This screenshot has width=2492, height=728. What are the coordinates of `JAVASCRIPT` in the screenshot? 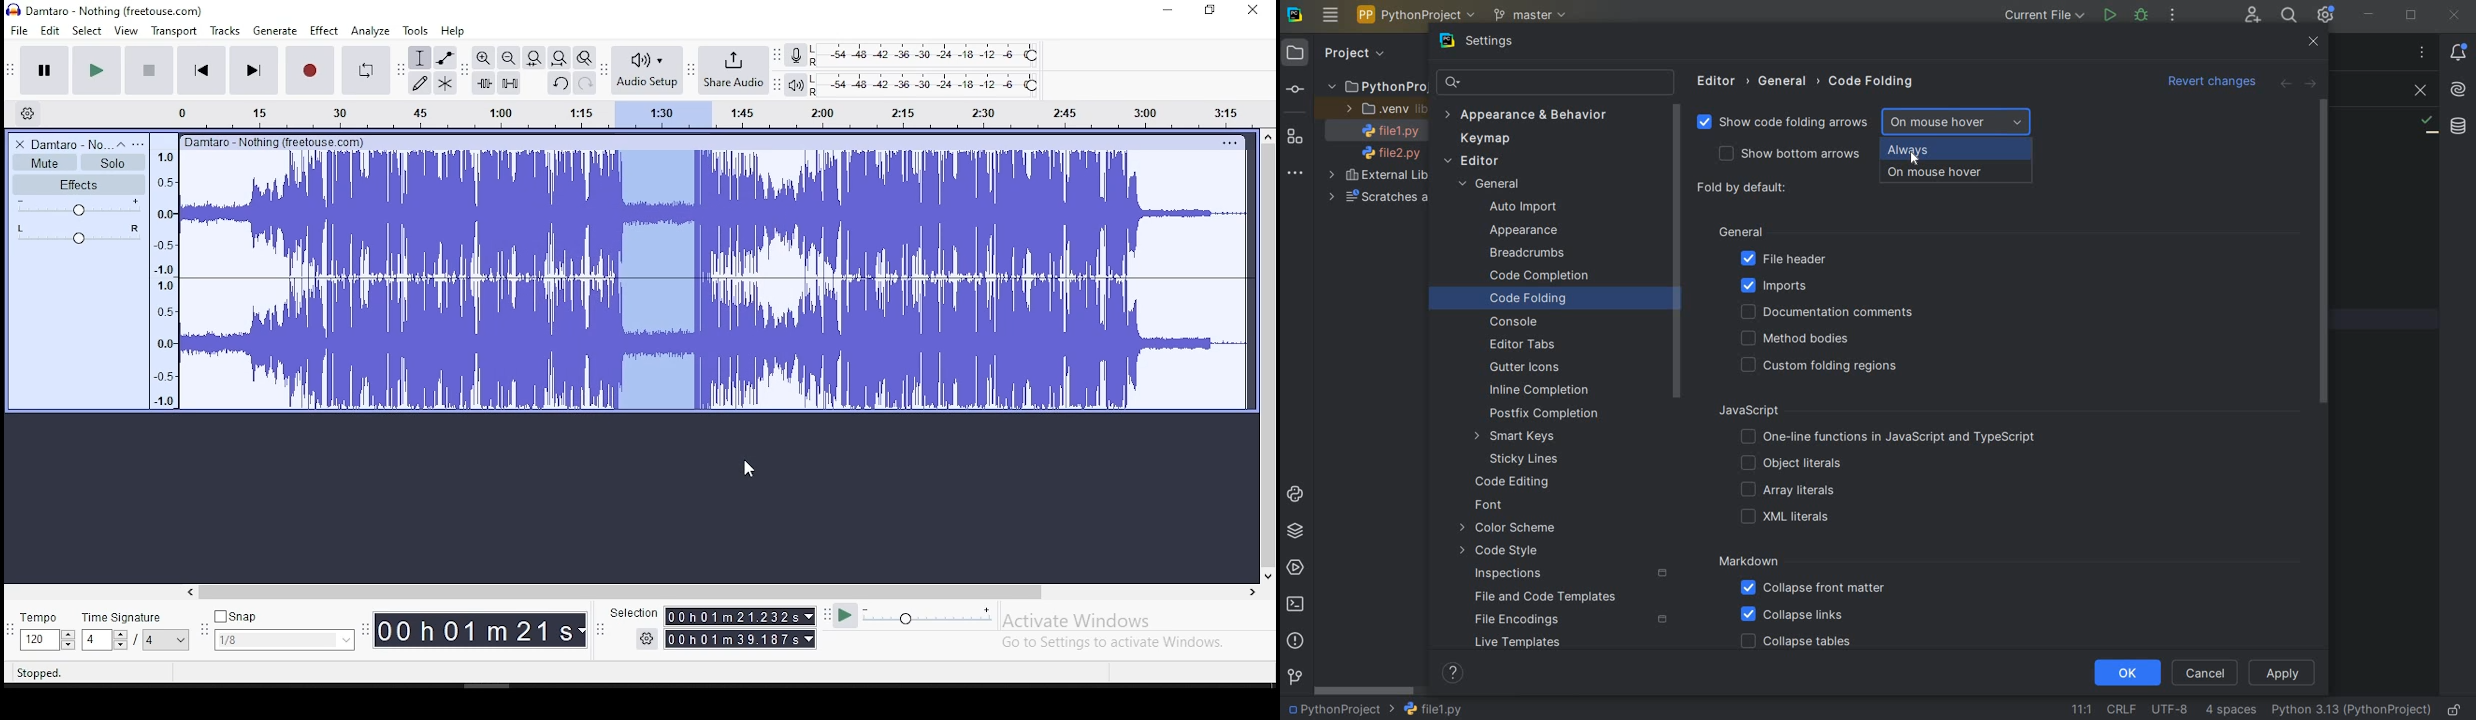 It's located at (1765, 411).